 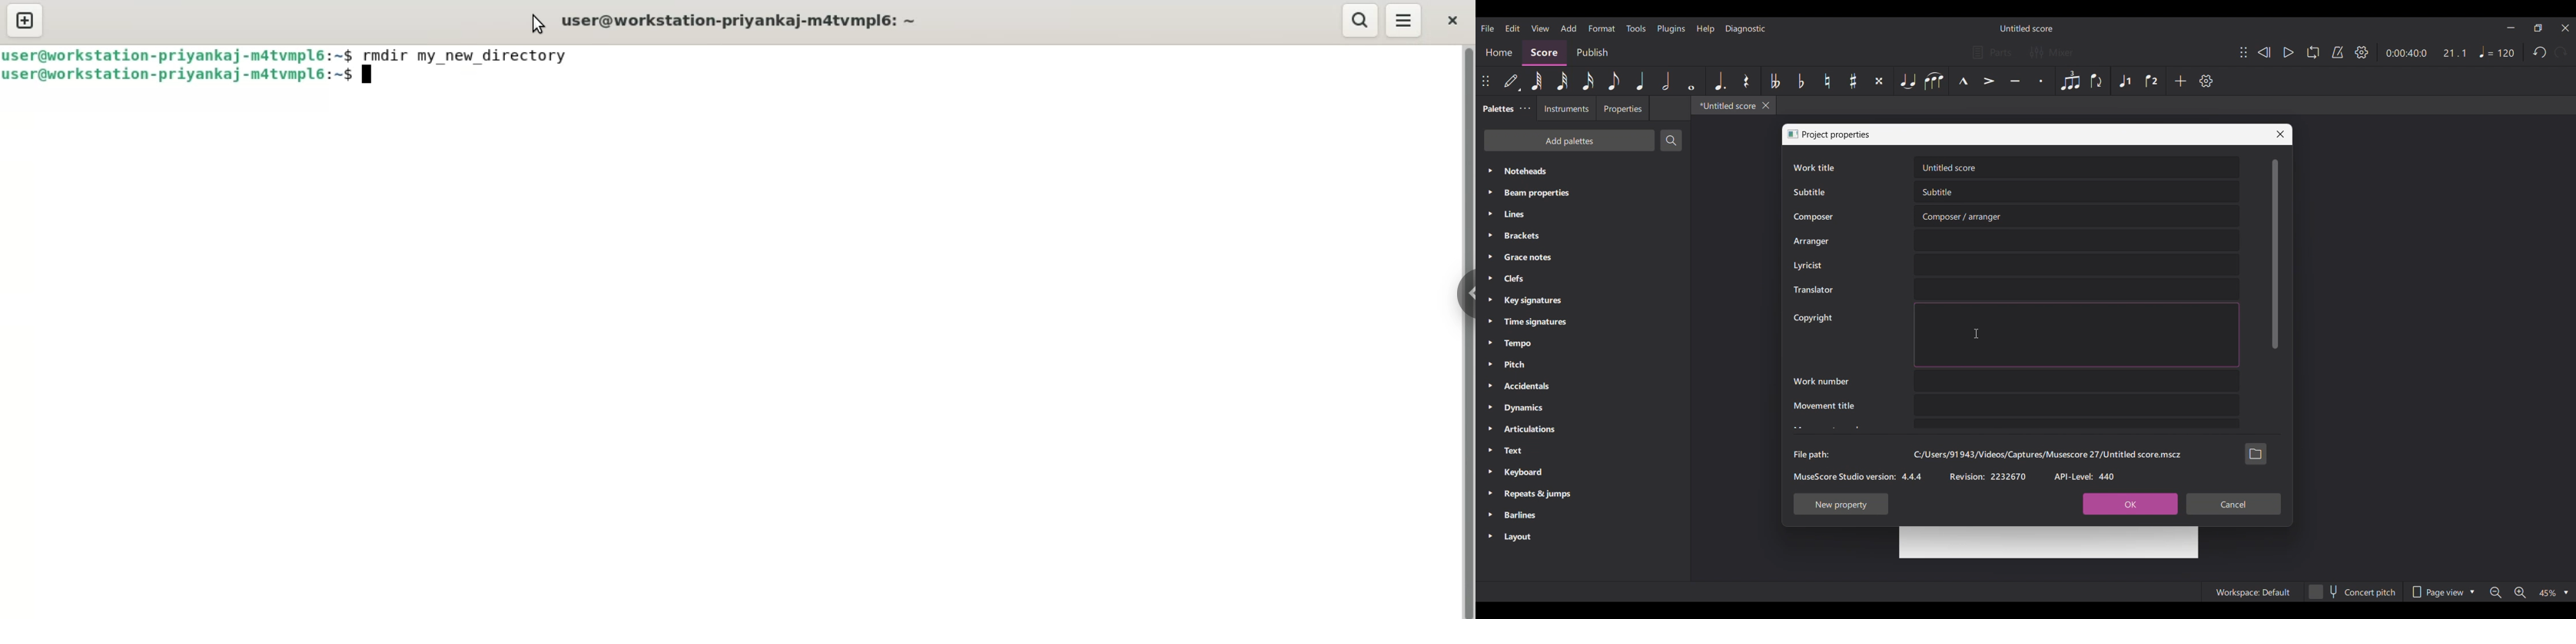 What do you see at coordinates (2276, 254) in the screenshot?
I see `Vertical slide bar` at bounding box center [2276, 254].